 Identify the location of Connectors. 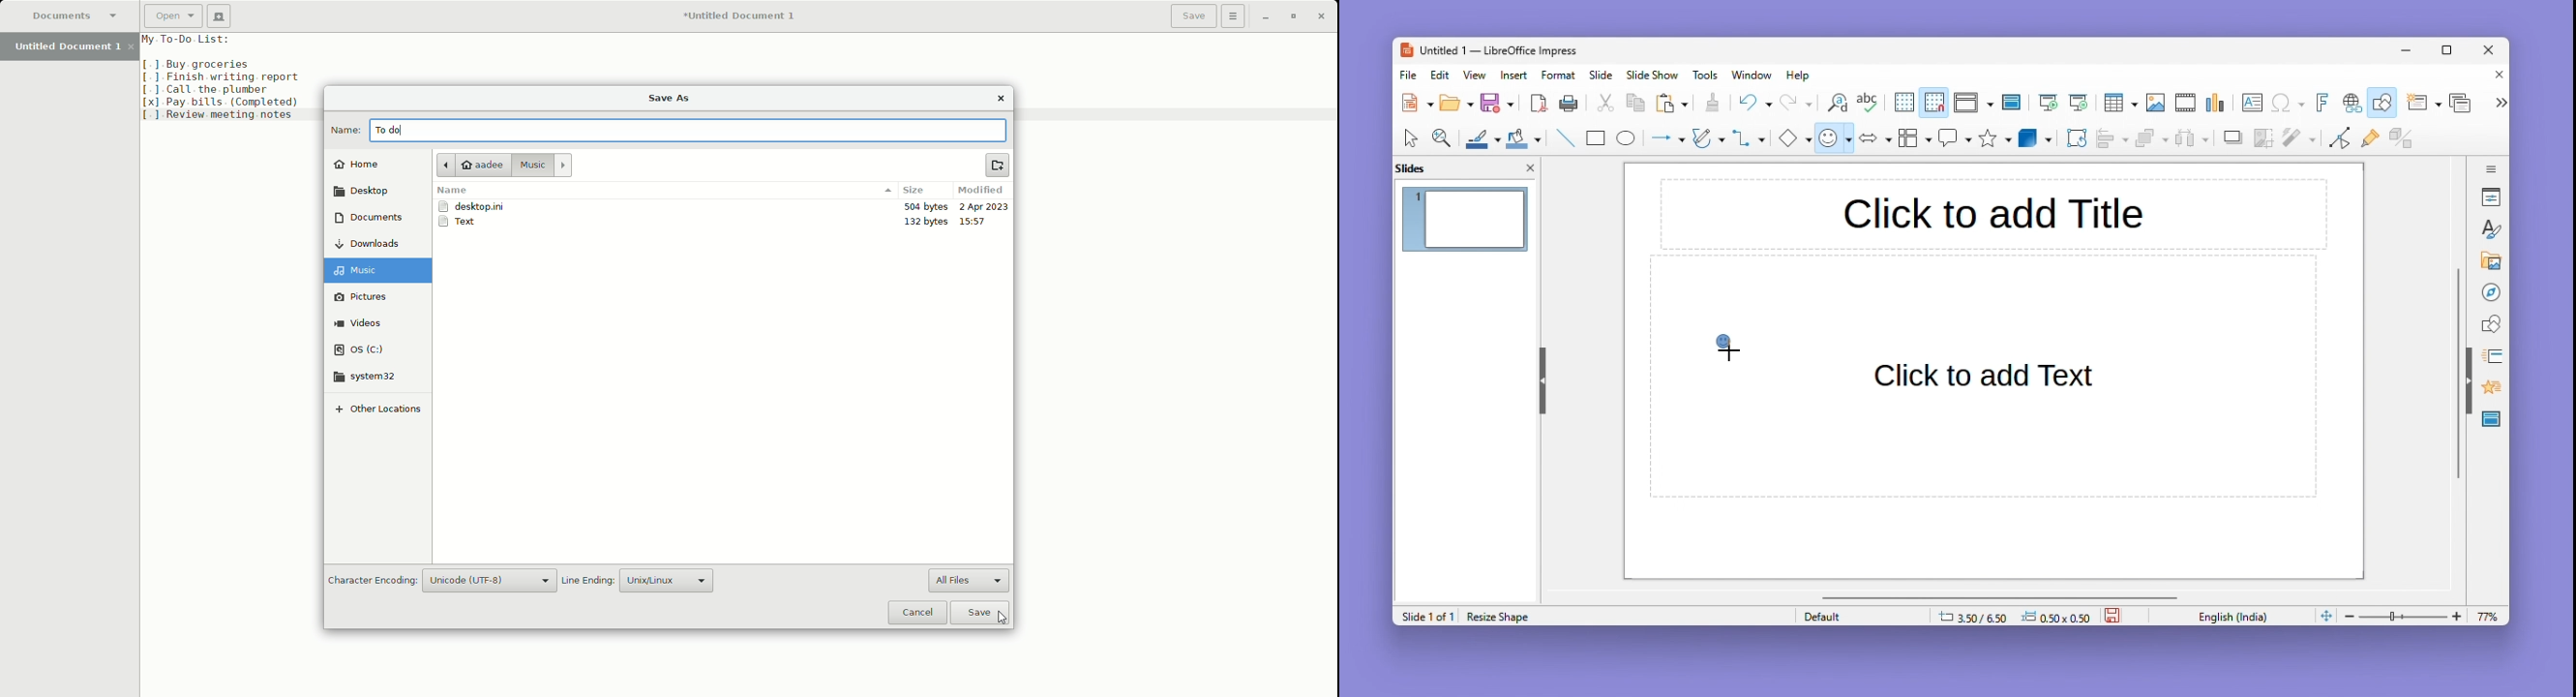
(1749, 137).